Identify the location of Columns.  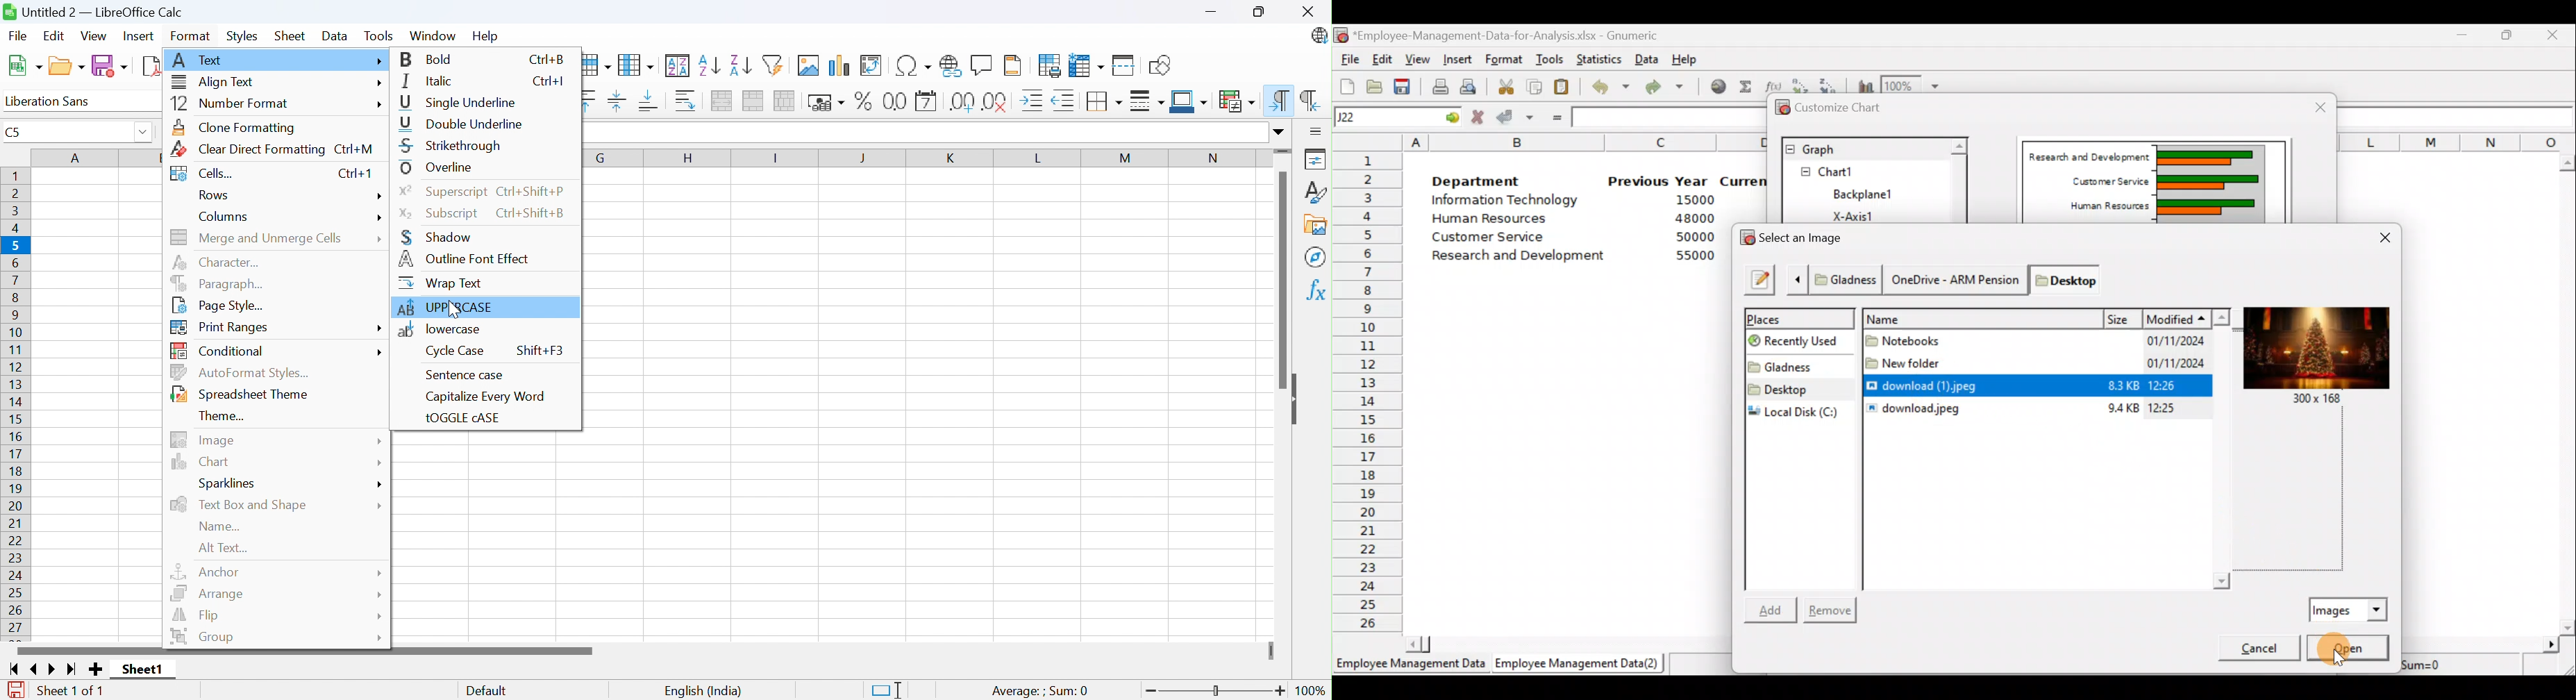
(225, 215).